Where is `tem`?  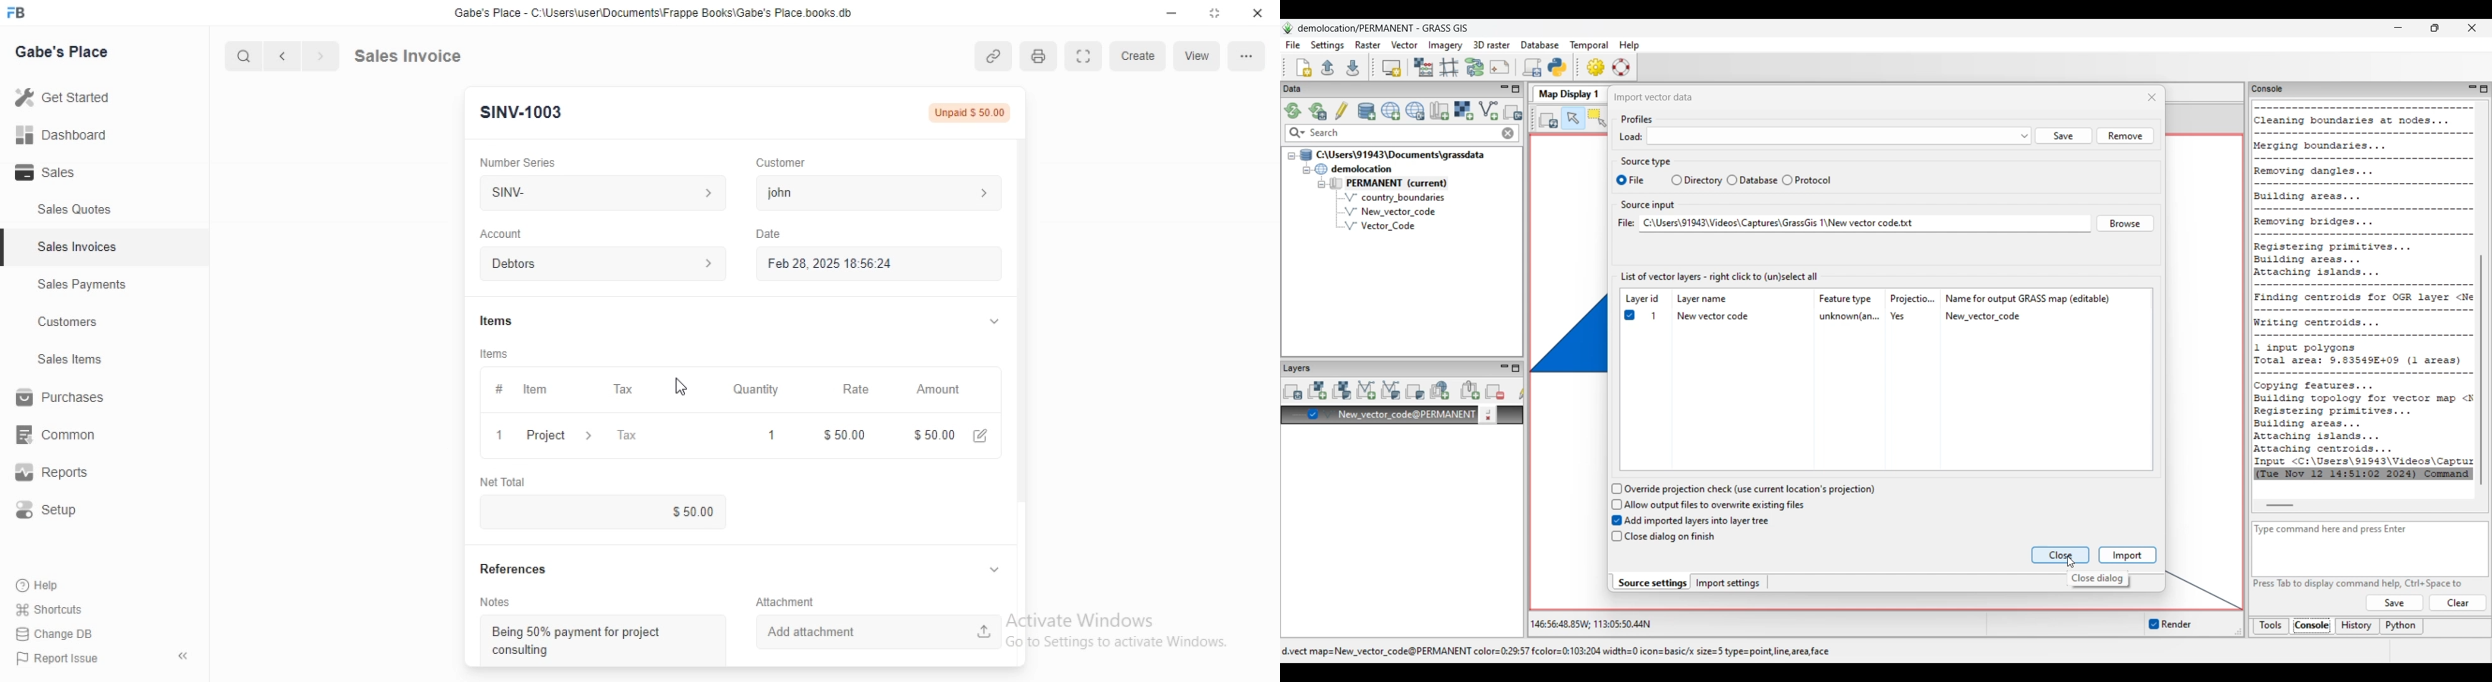
tem is located at coordinates (541, 389).